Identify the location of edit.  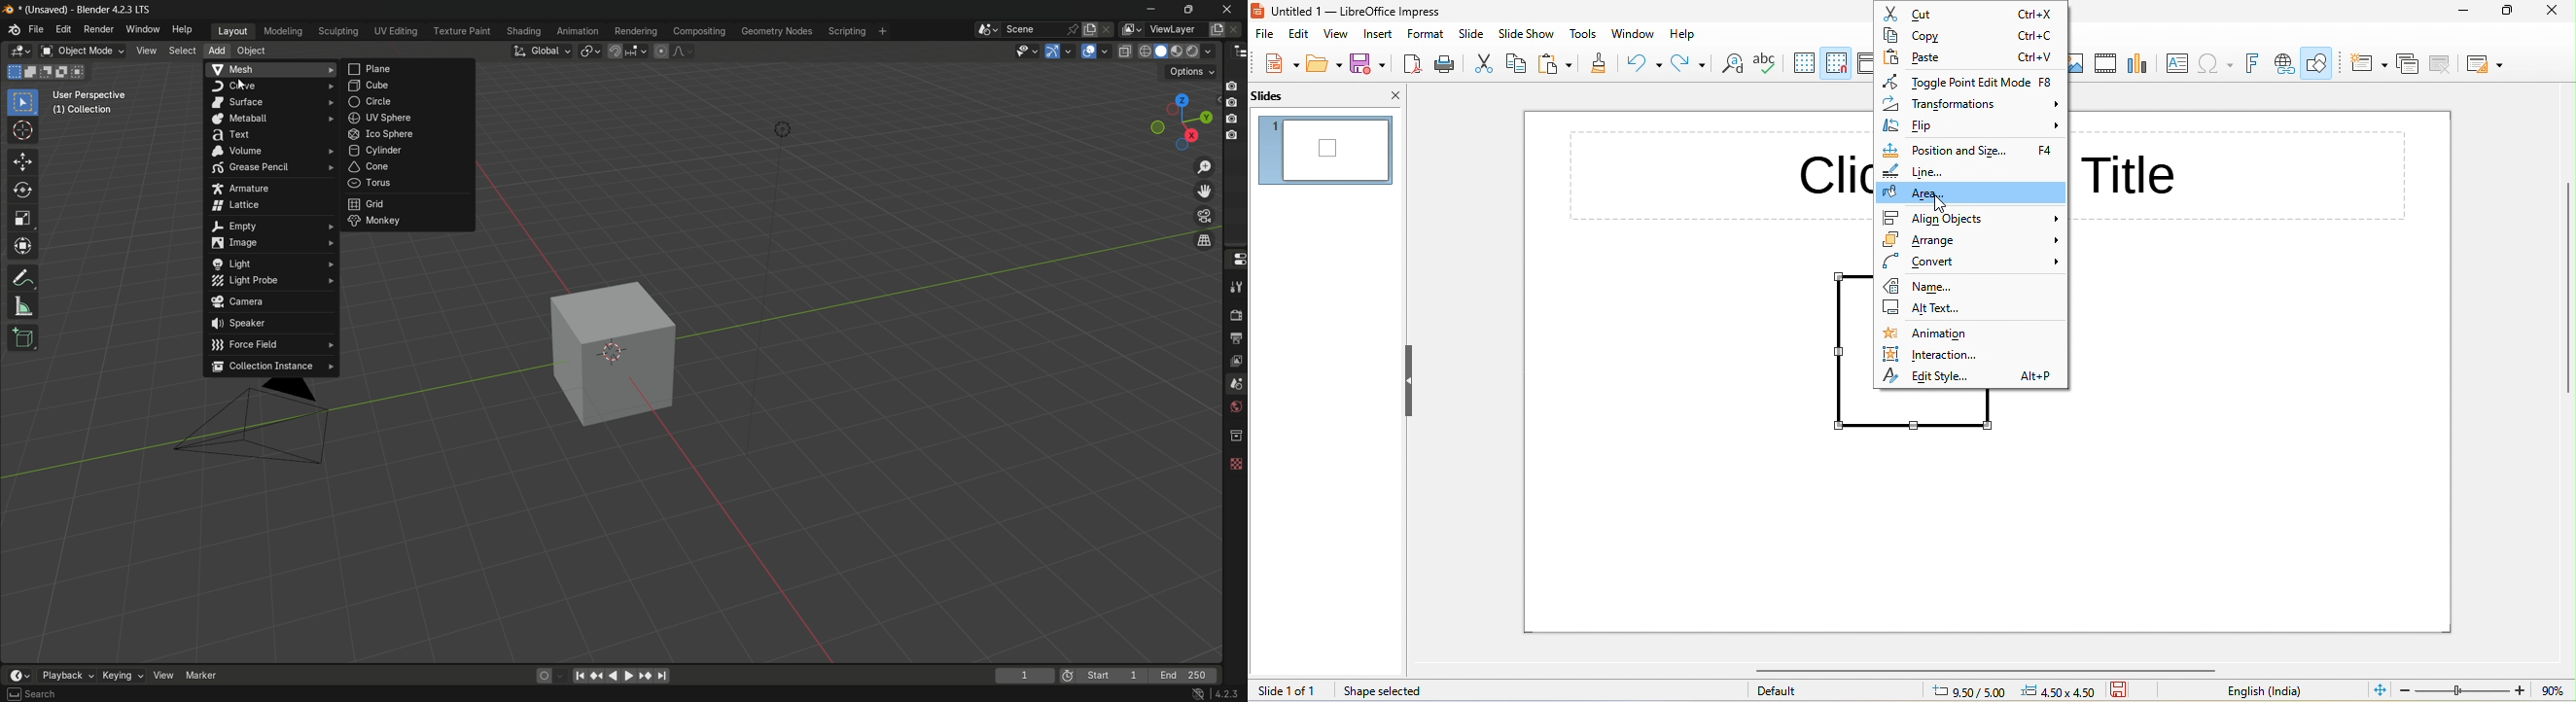
(1299, 34).